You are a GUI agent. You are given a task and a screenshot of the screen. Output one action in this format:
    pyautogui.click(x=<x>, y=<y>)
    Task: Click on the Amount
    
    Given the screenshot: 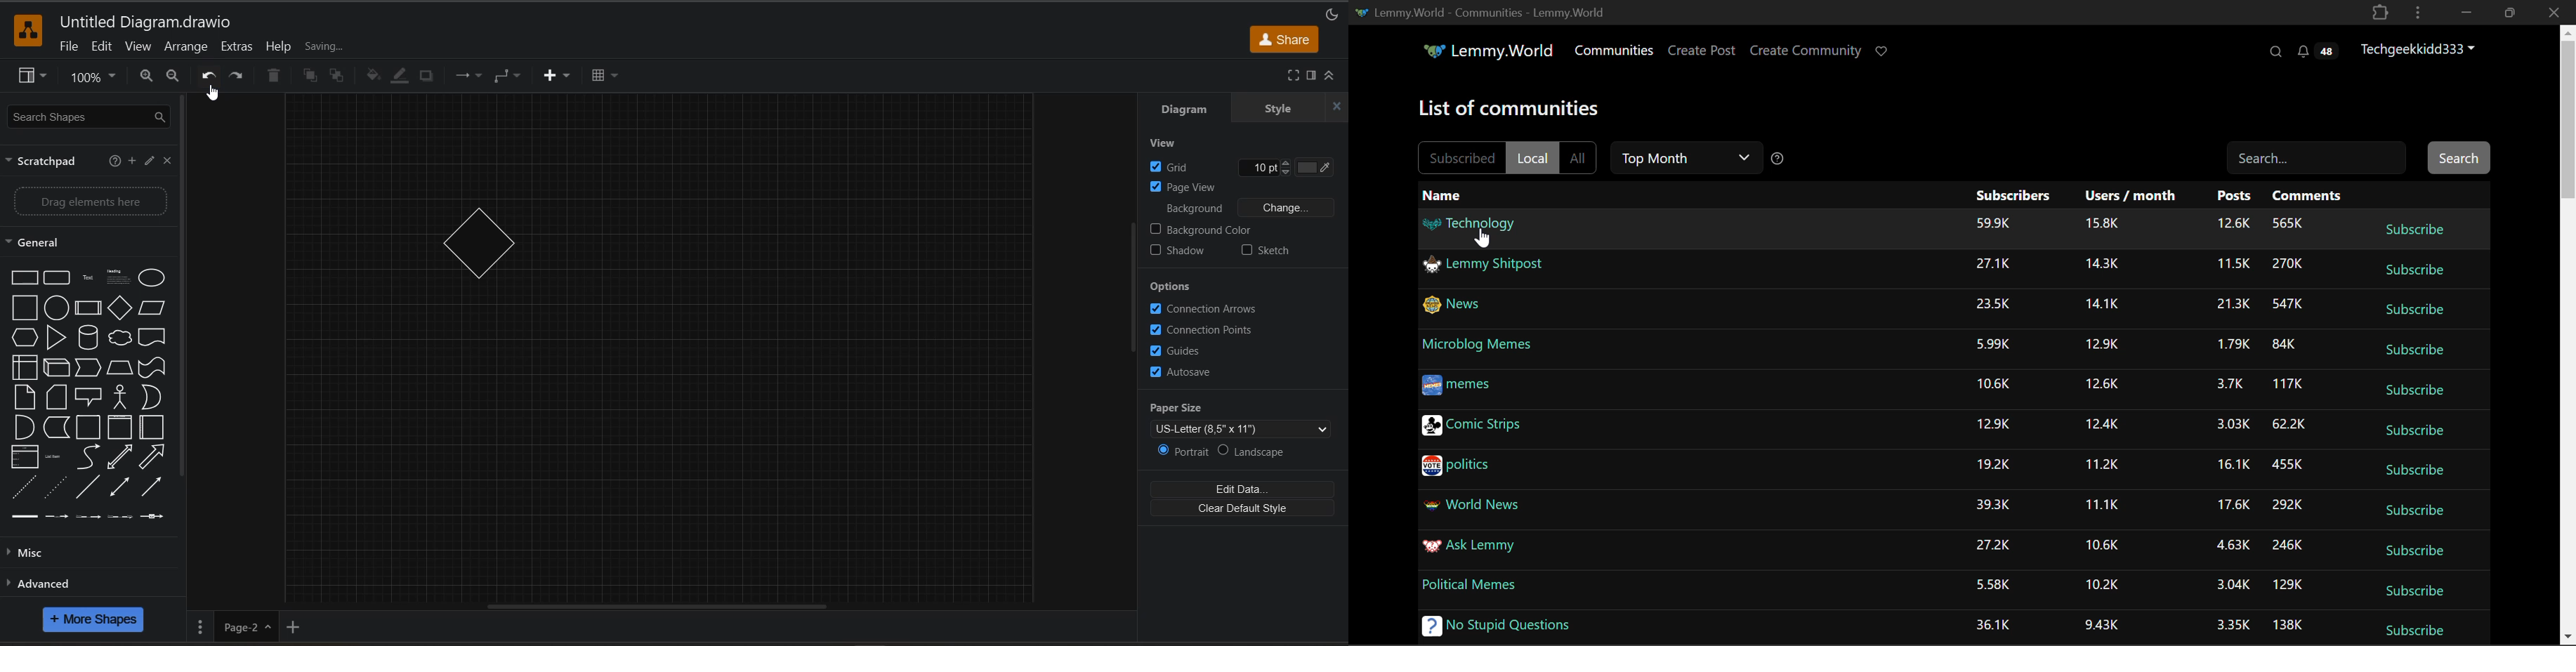 What is the action you would take?
    pyautogui.click(x=2102, y=543)
    